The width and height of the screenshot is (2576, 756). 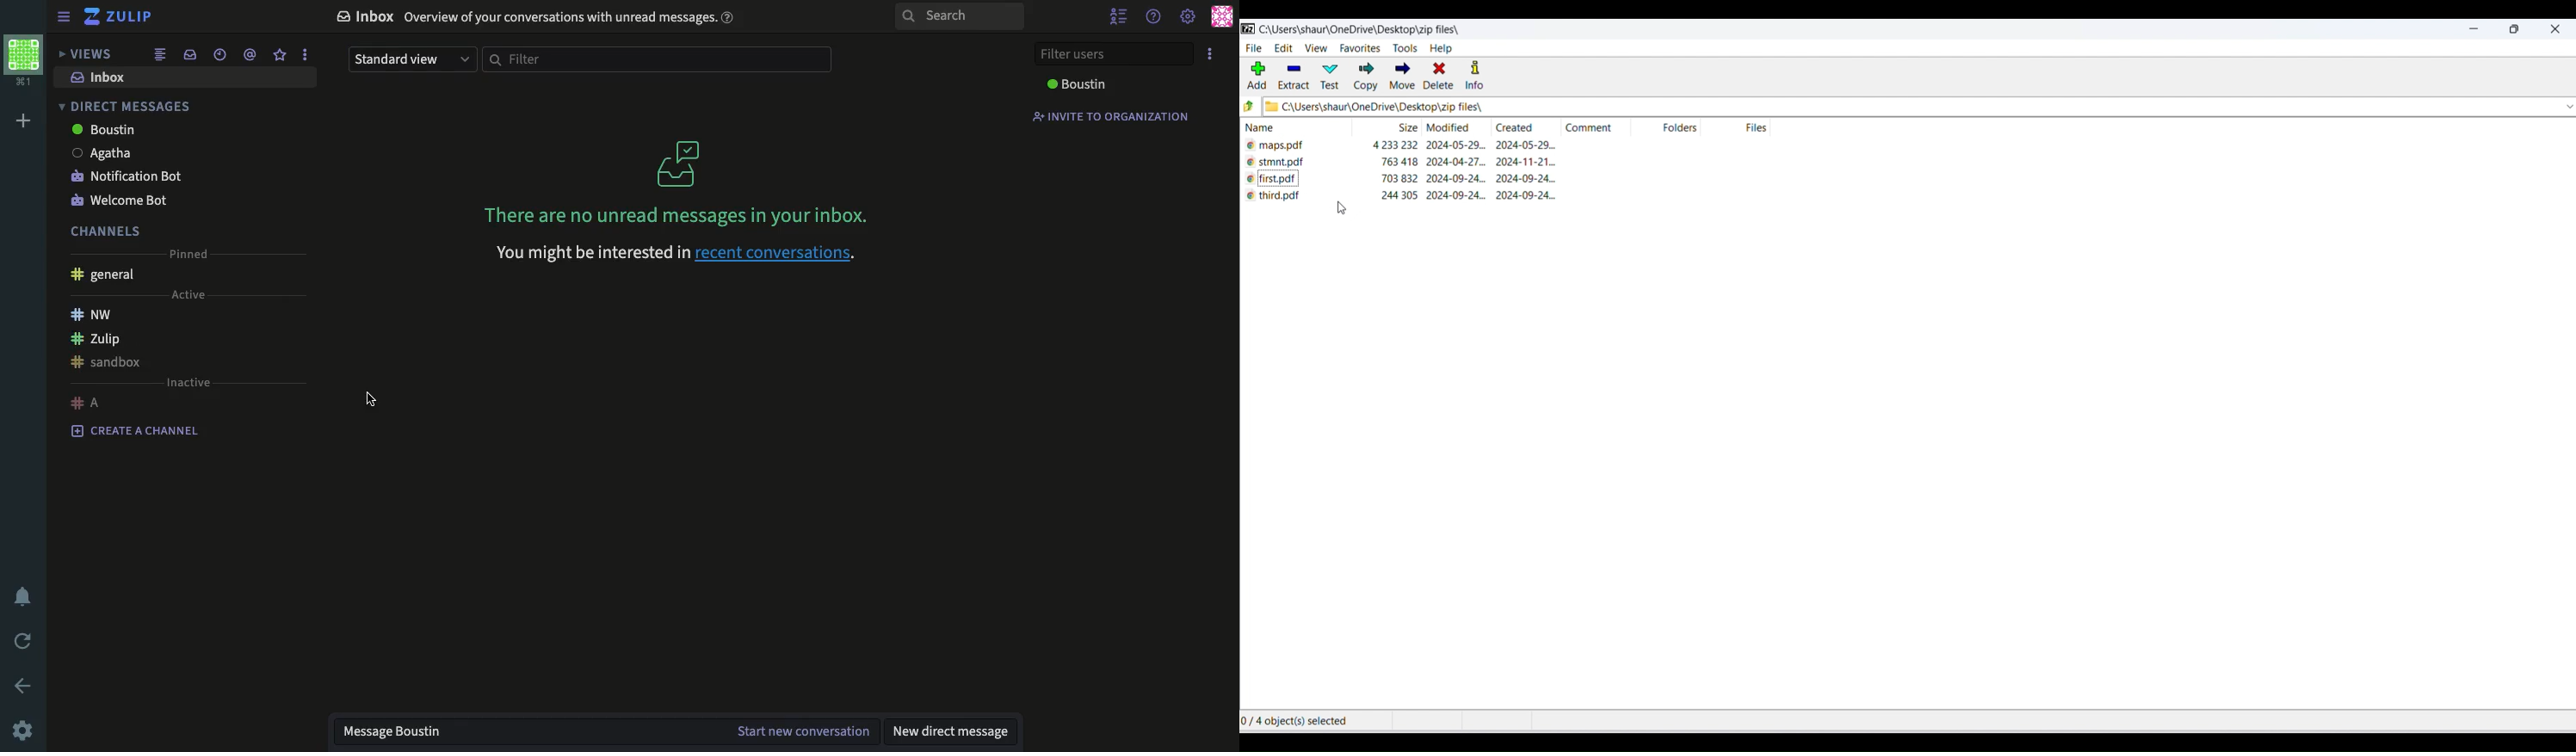 I want to click on inbox, so click(x=102, y=77).